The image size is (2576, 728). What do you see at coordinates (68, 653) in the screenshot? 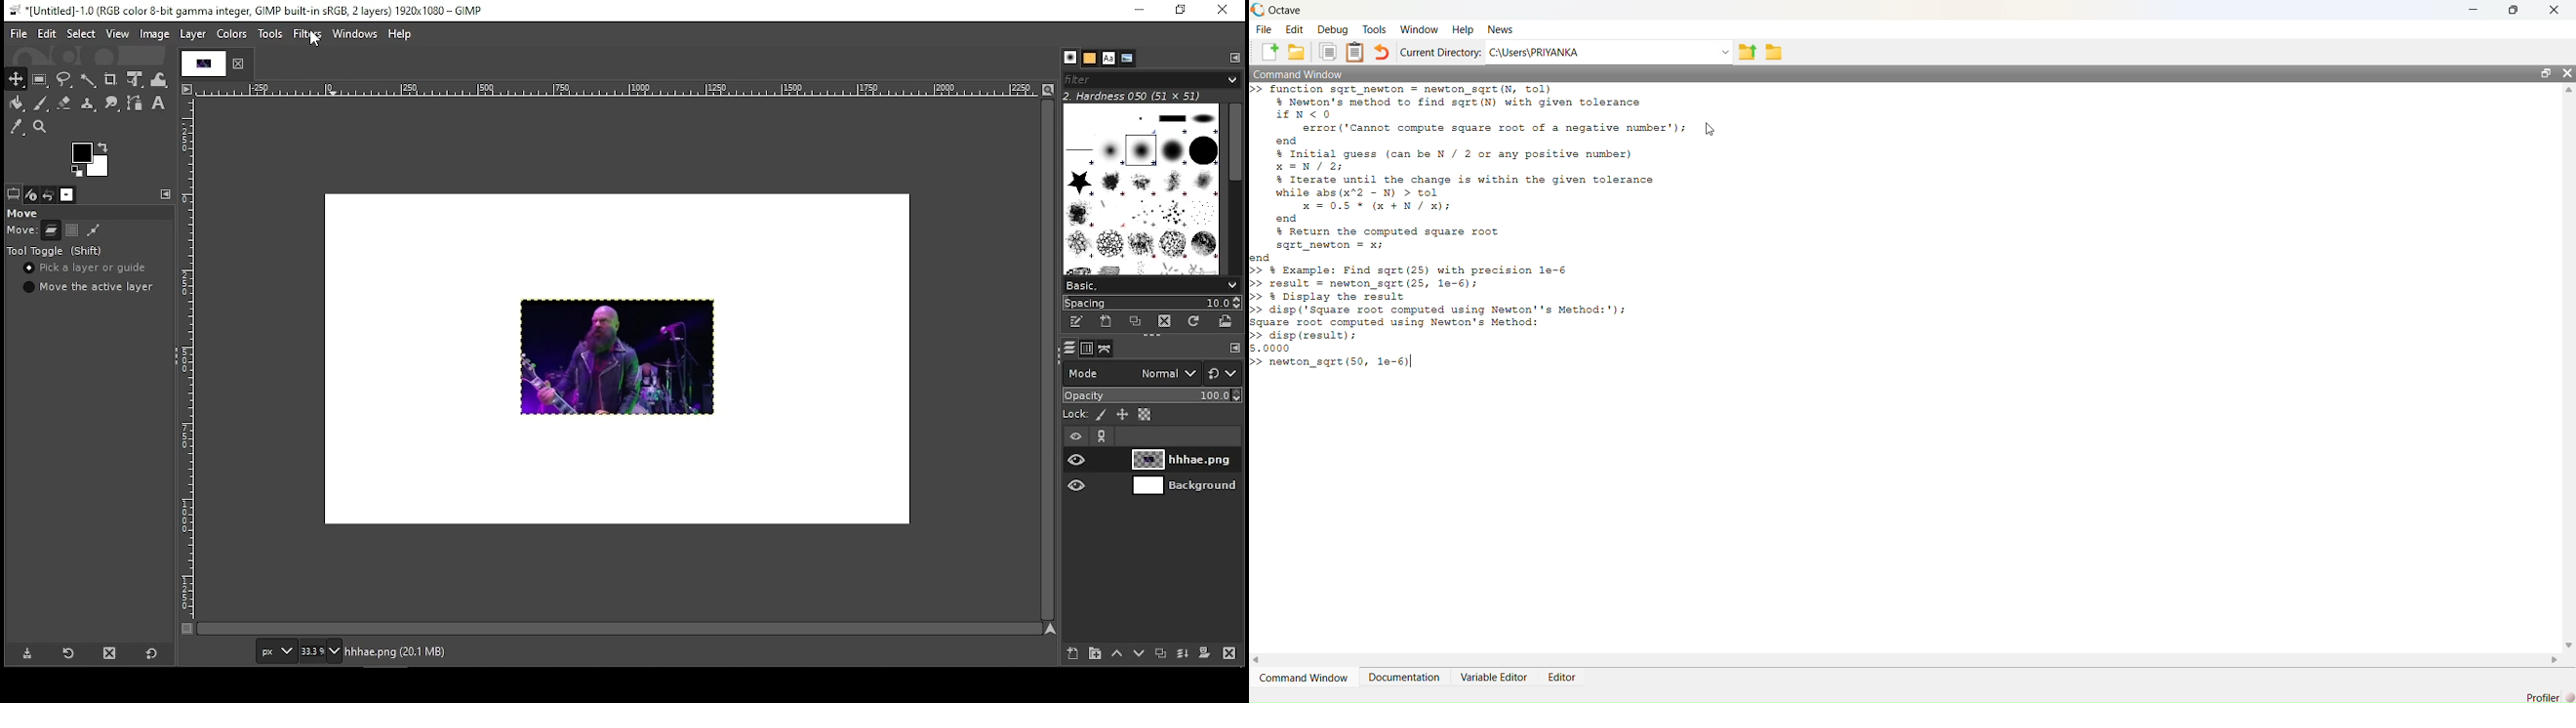
I see `restore tool preset` at bounding box center [68, 653].